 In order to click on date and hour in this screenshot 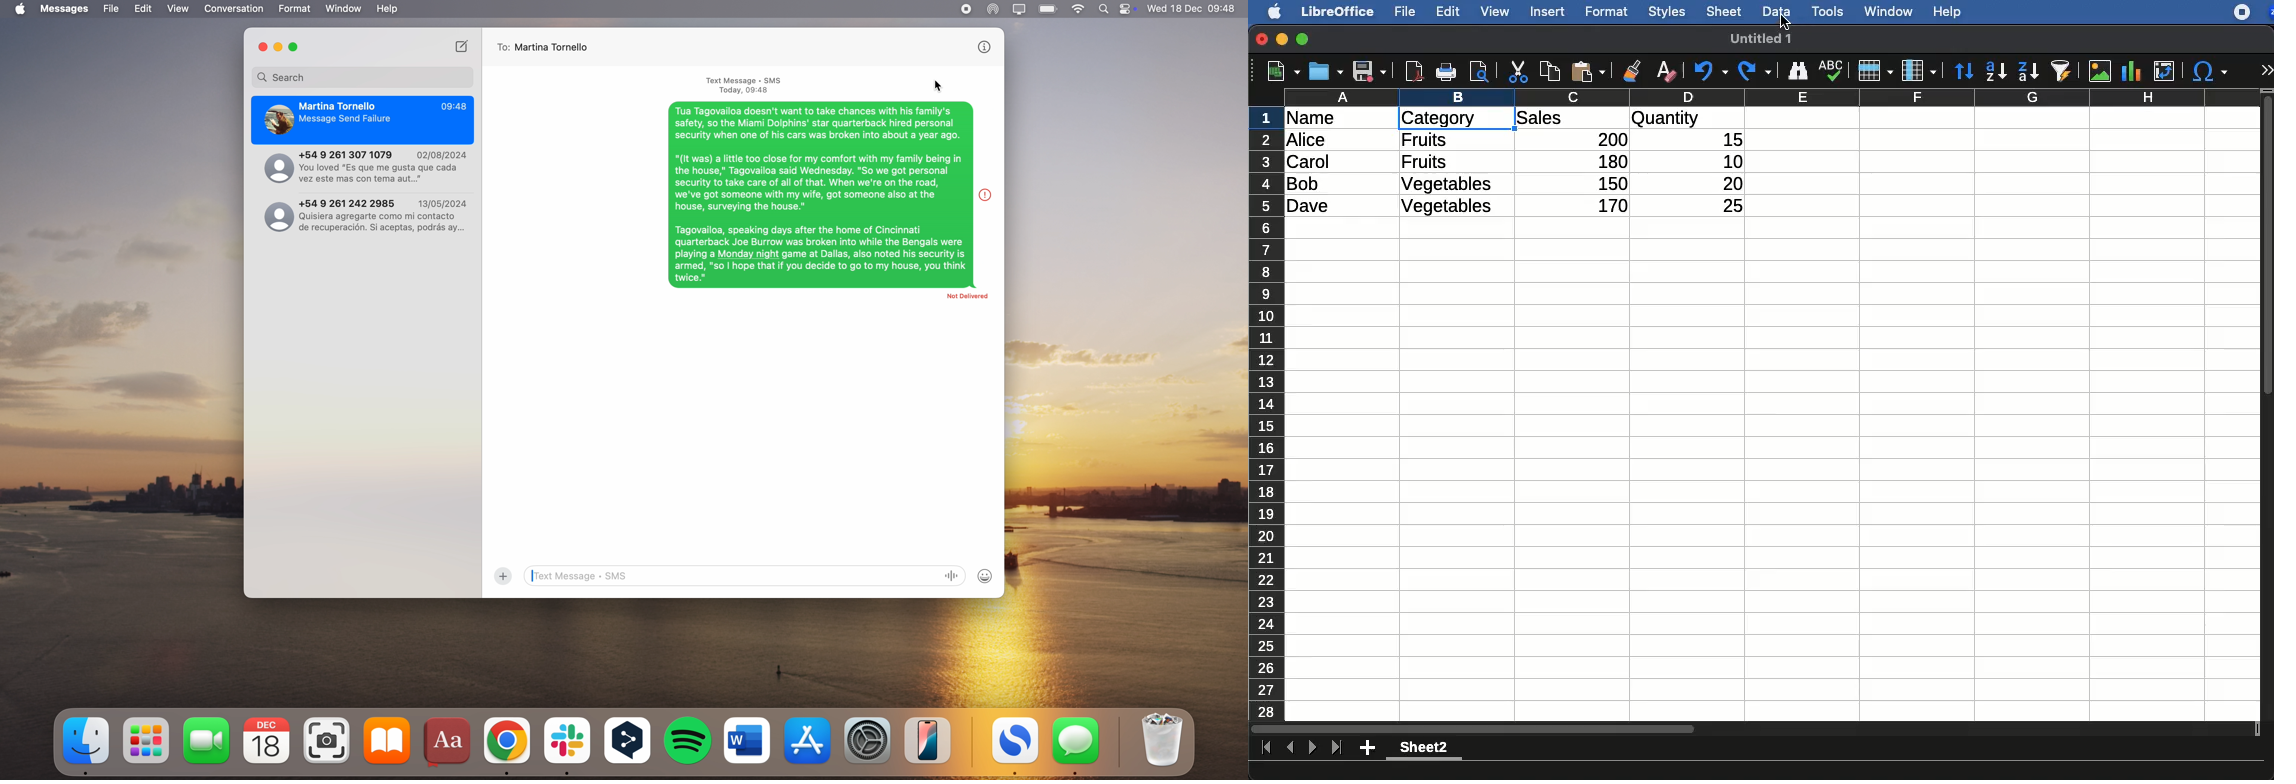, I will do `click(1193, 8)`.